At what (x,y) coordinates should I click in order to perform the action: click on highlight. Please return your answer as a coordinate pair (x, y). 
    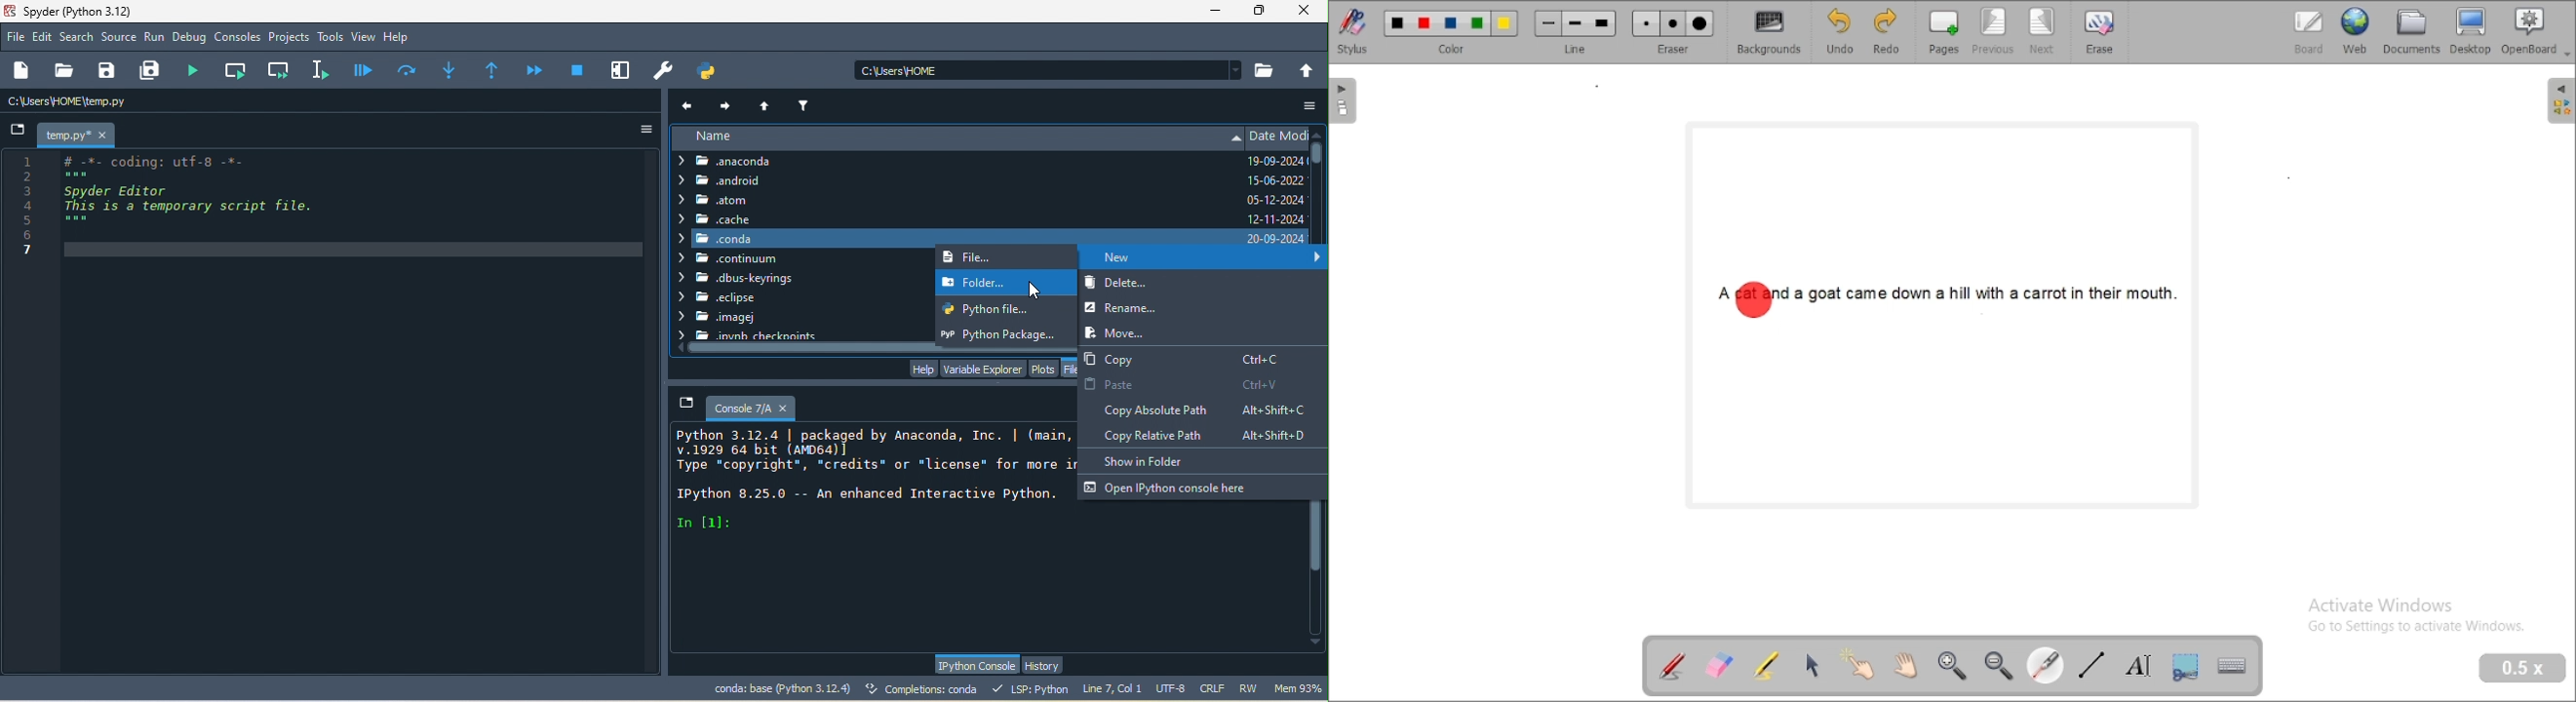
    Looking at the image, I should click on (1767, 664).